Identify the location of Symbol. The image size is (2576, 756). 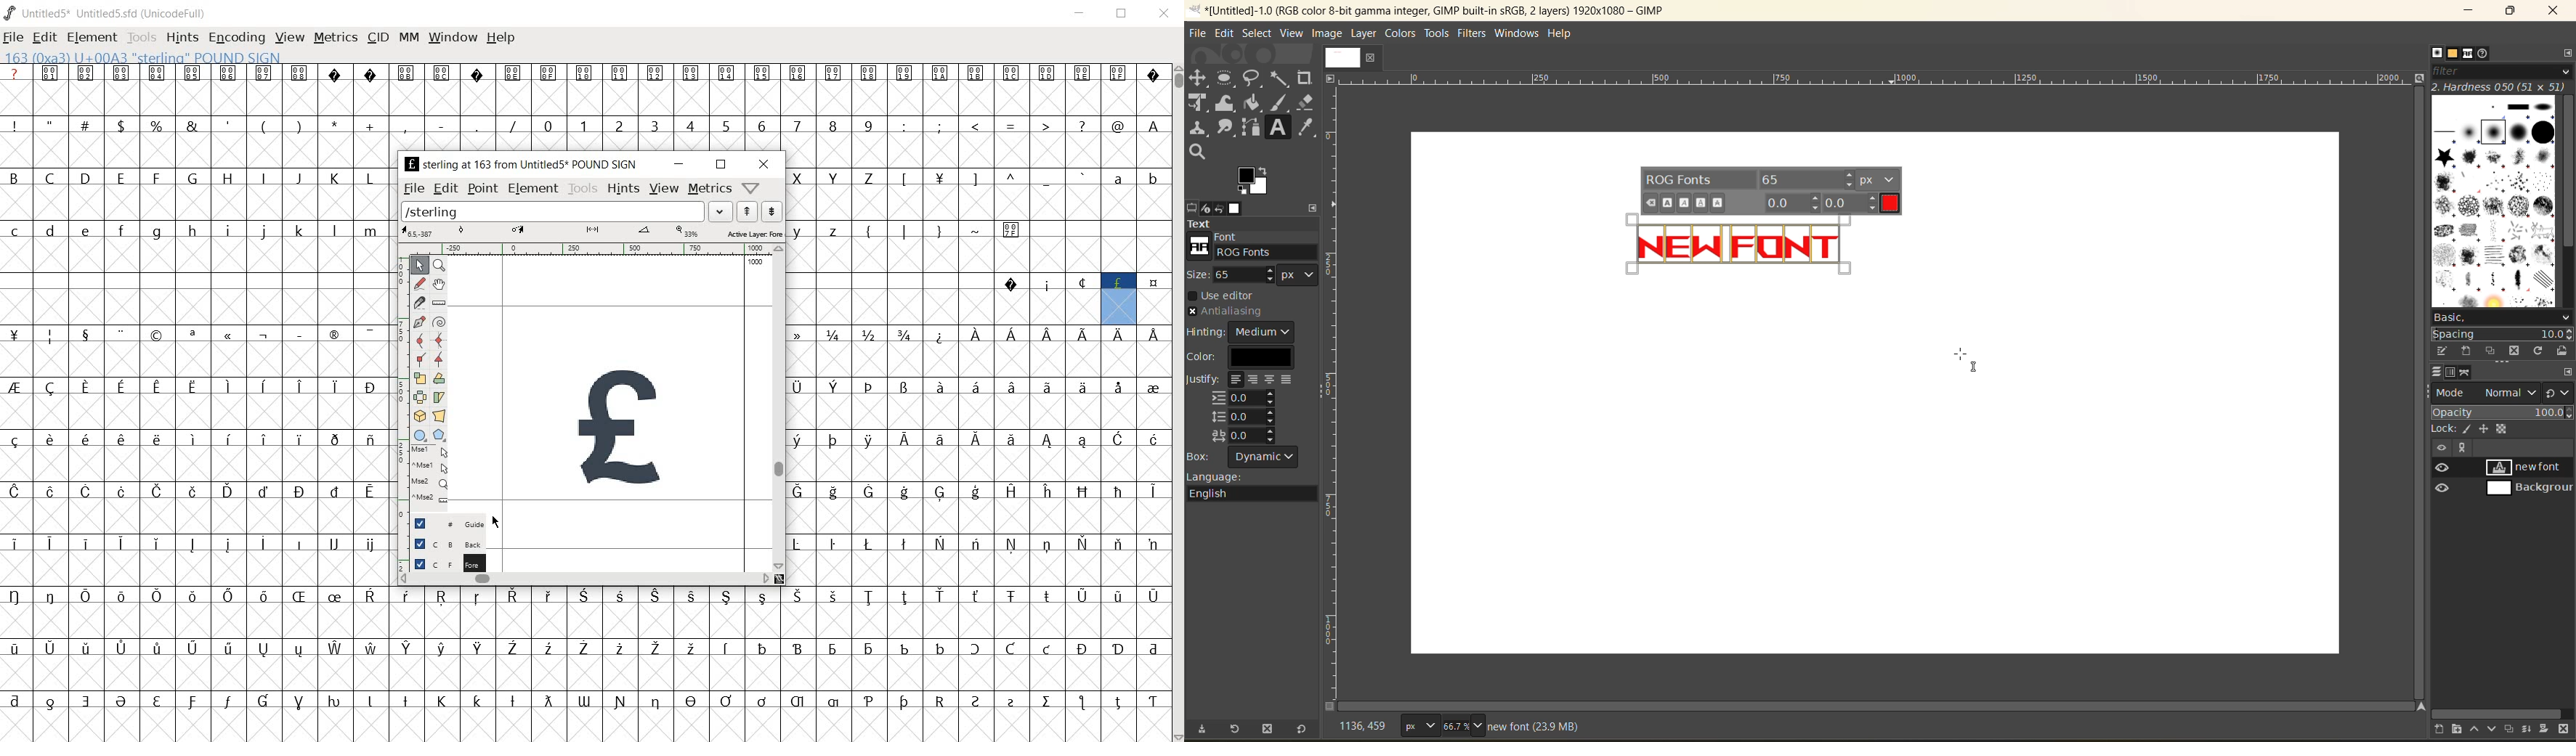
(621, 73).